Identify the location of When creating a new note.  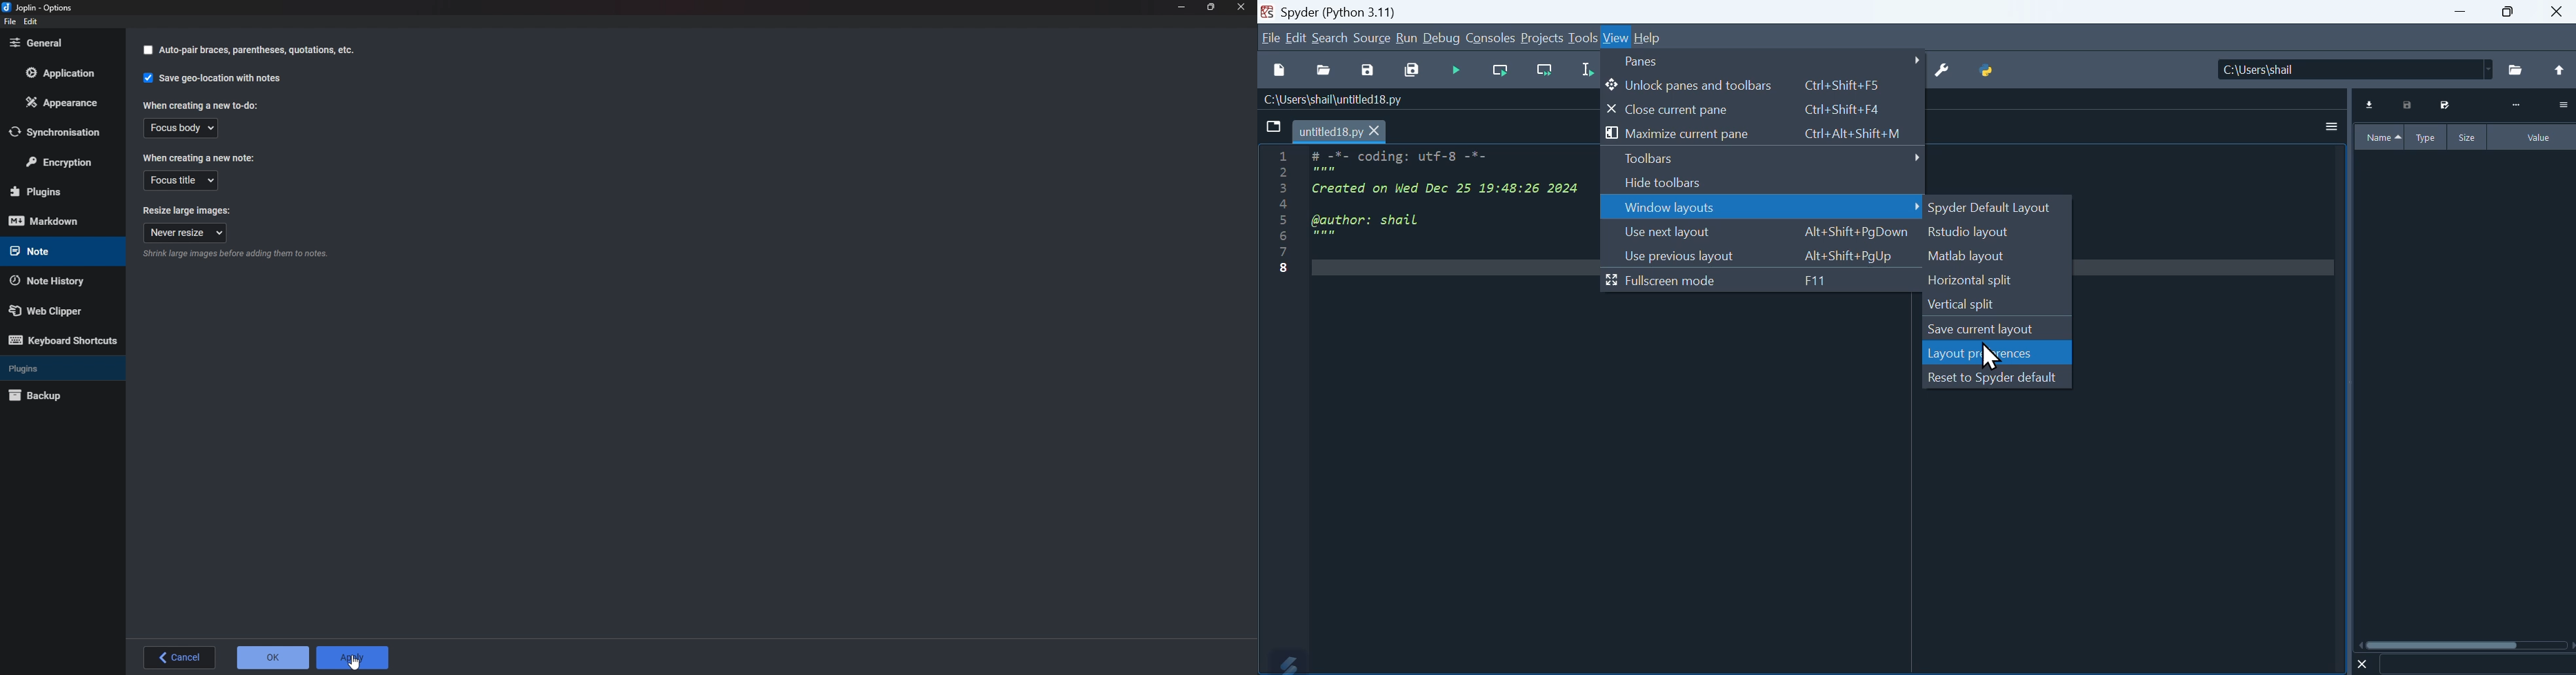
(198, 157).